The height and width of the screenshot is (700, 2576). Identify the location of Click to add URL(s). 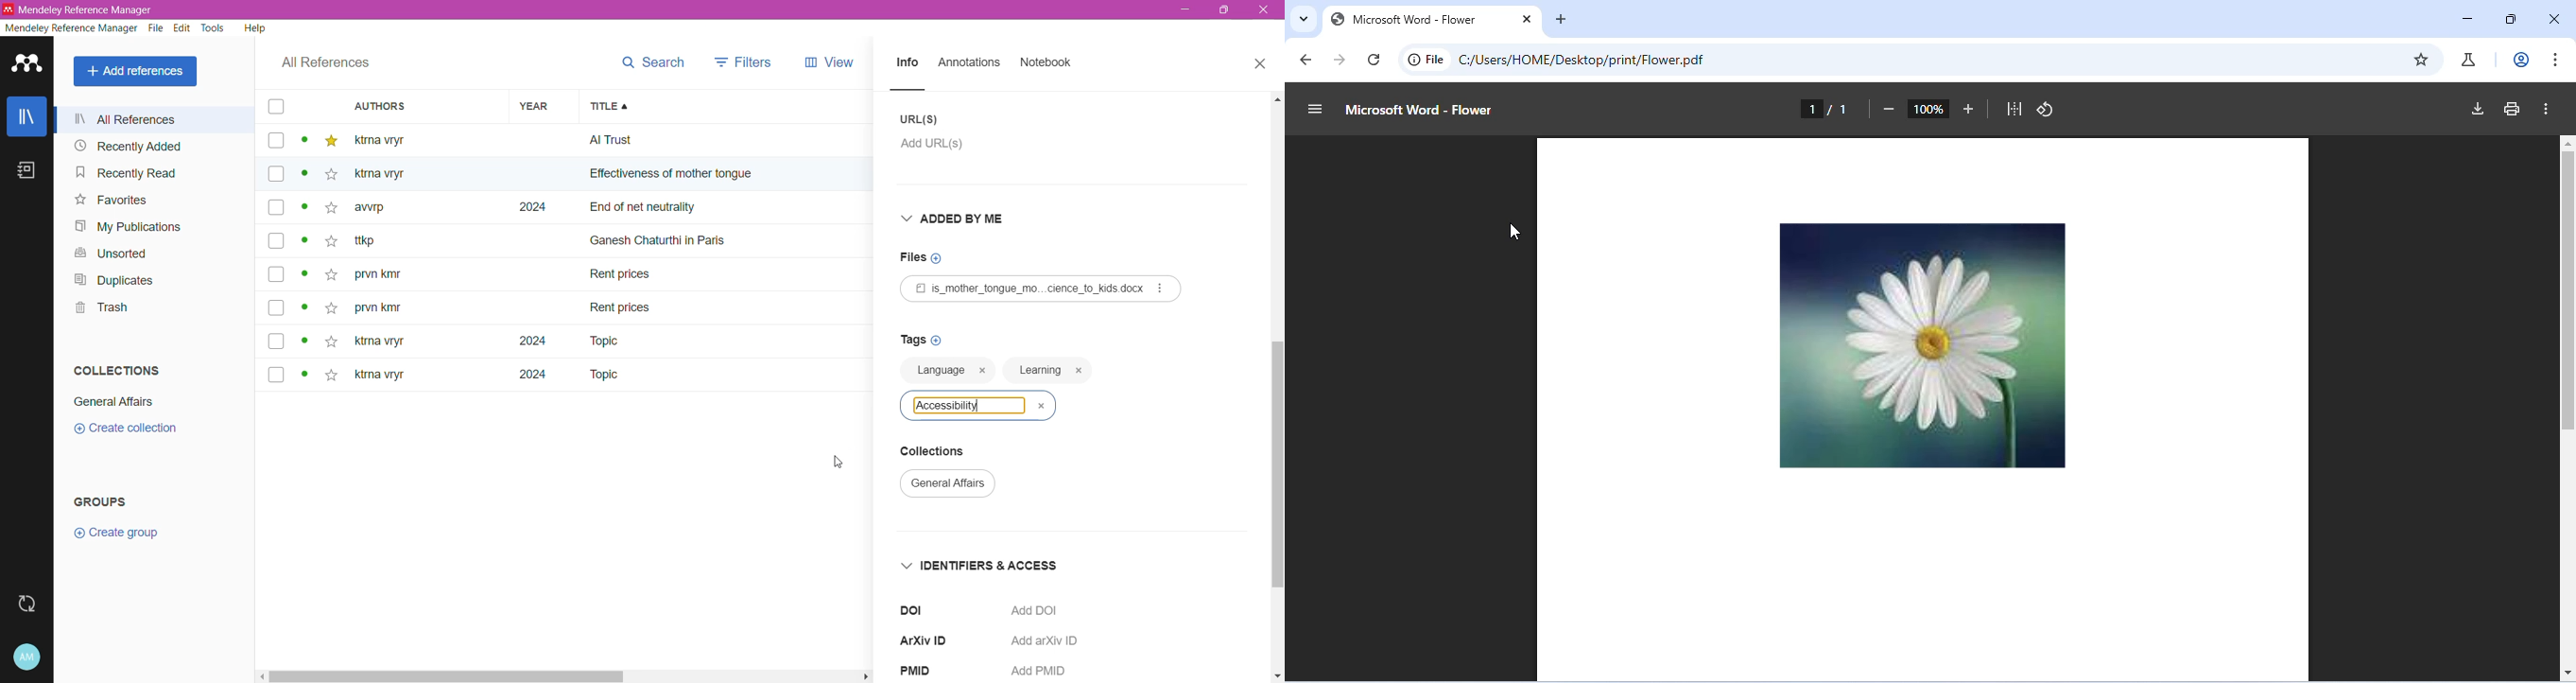
(941, 147).